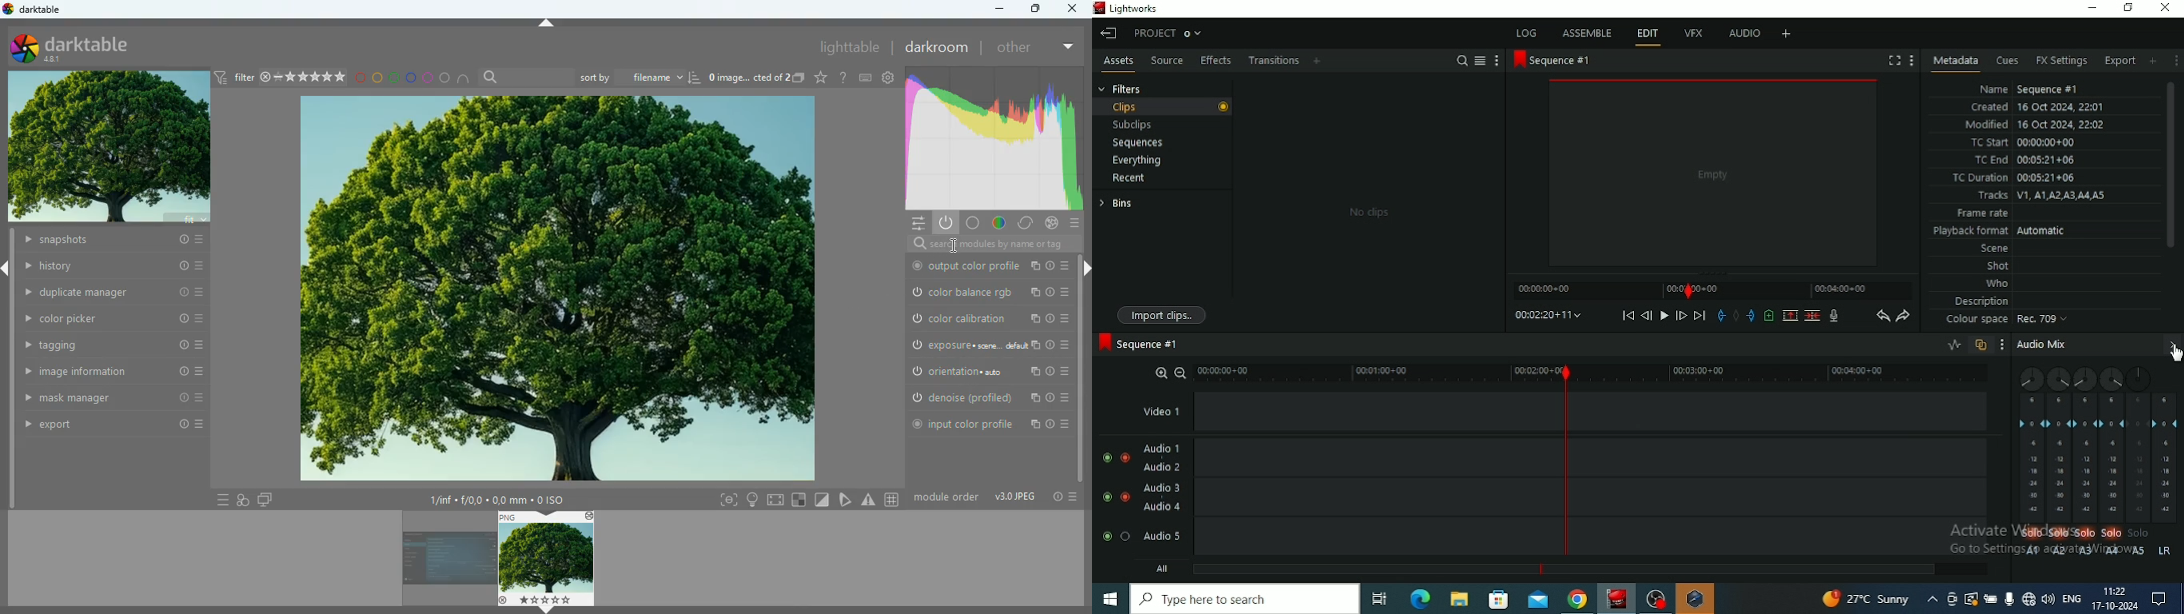 The width and height of the screenshot is (2184, 616). Describe the element at coordinates (1650, 37) in the screenshot. I see `EDIT` at that location.